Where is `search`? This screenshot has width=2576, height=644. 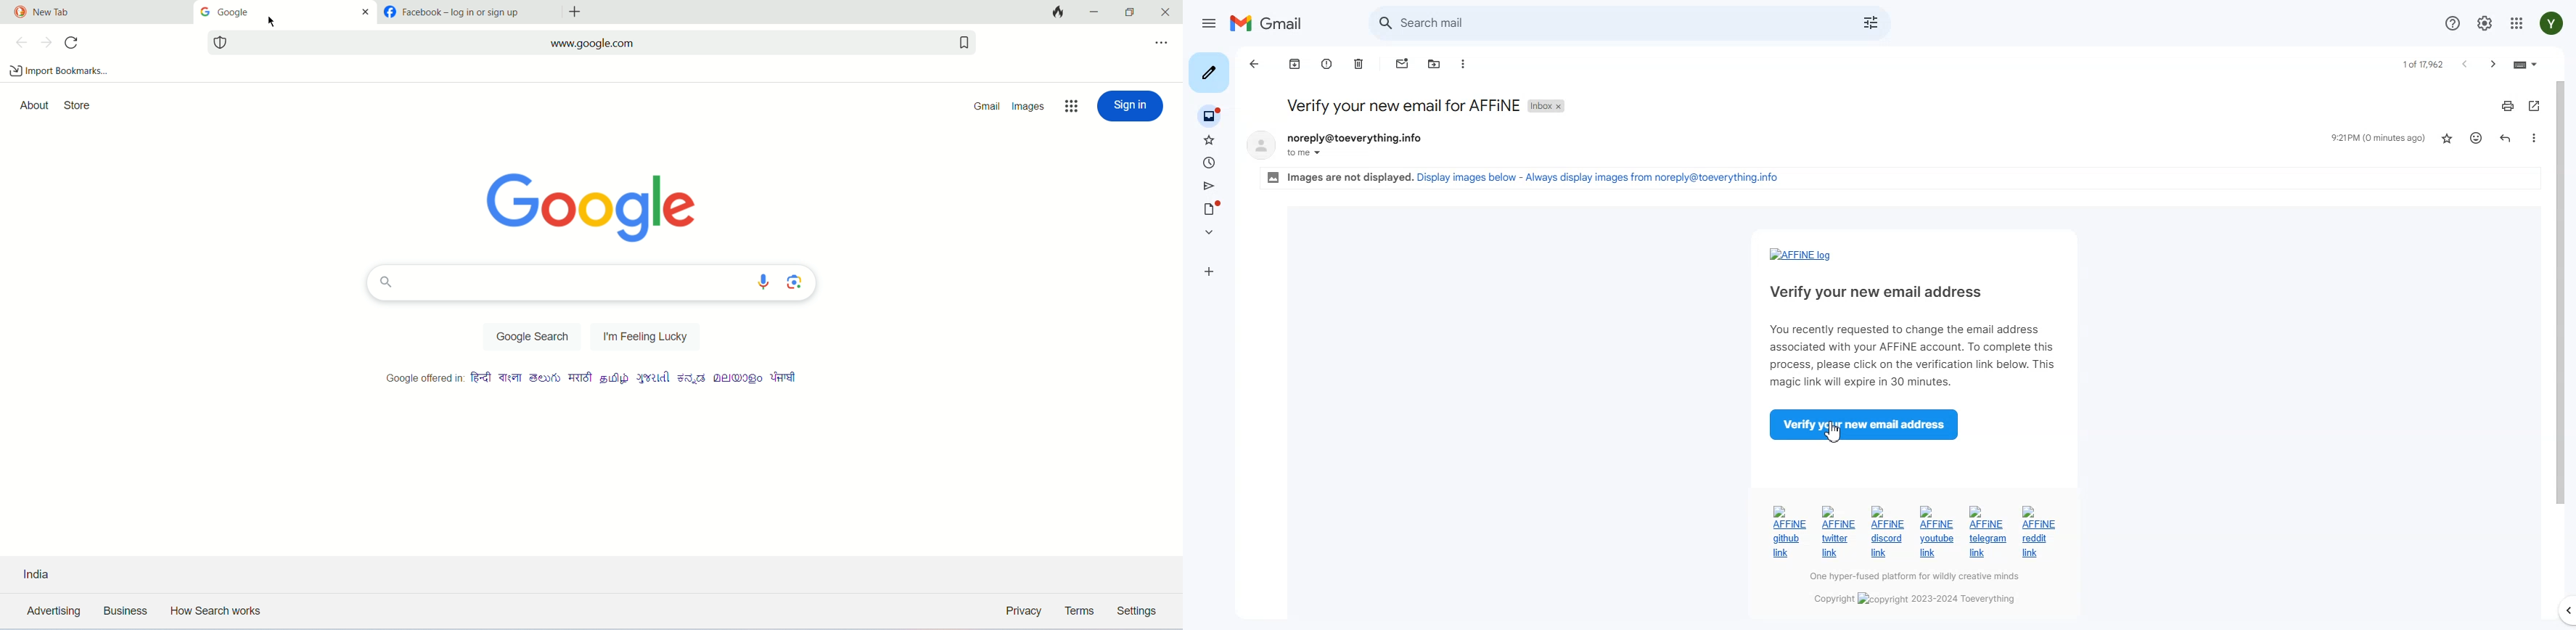 search is located at coordinates (592, 41).